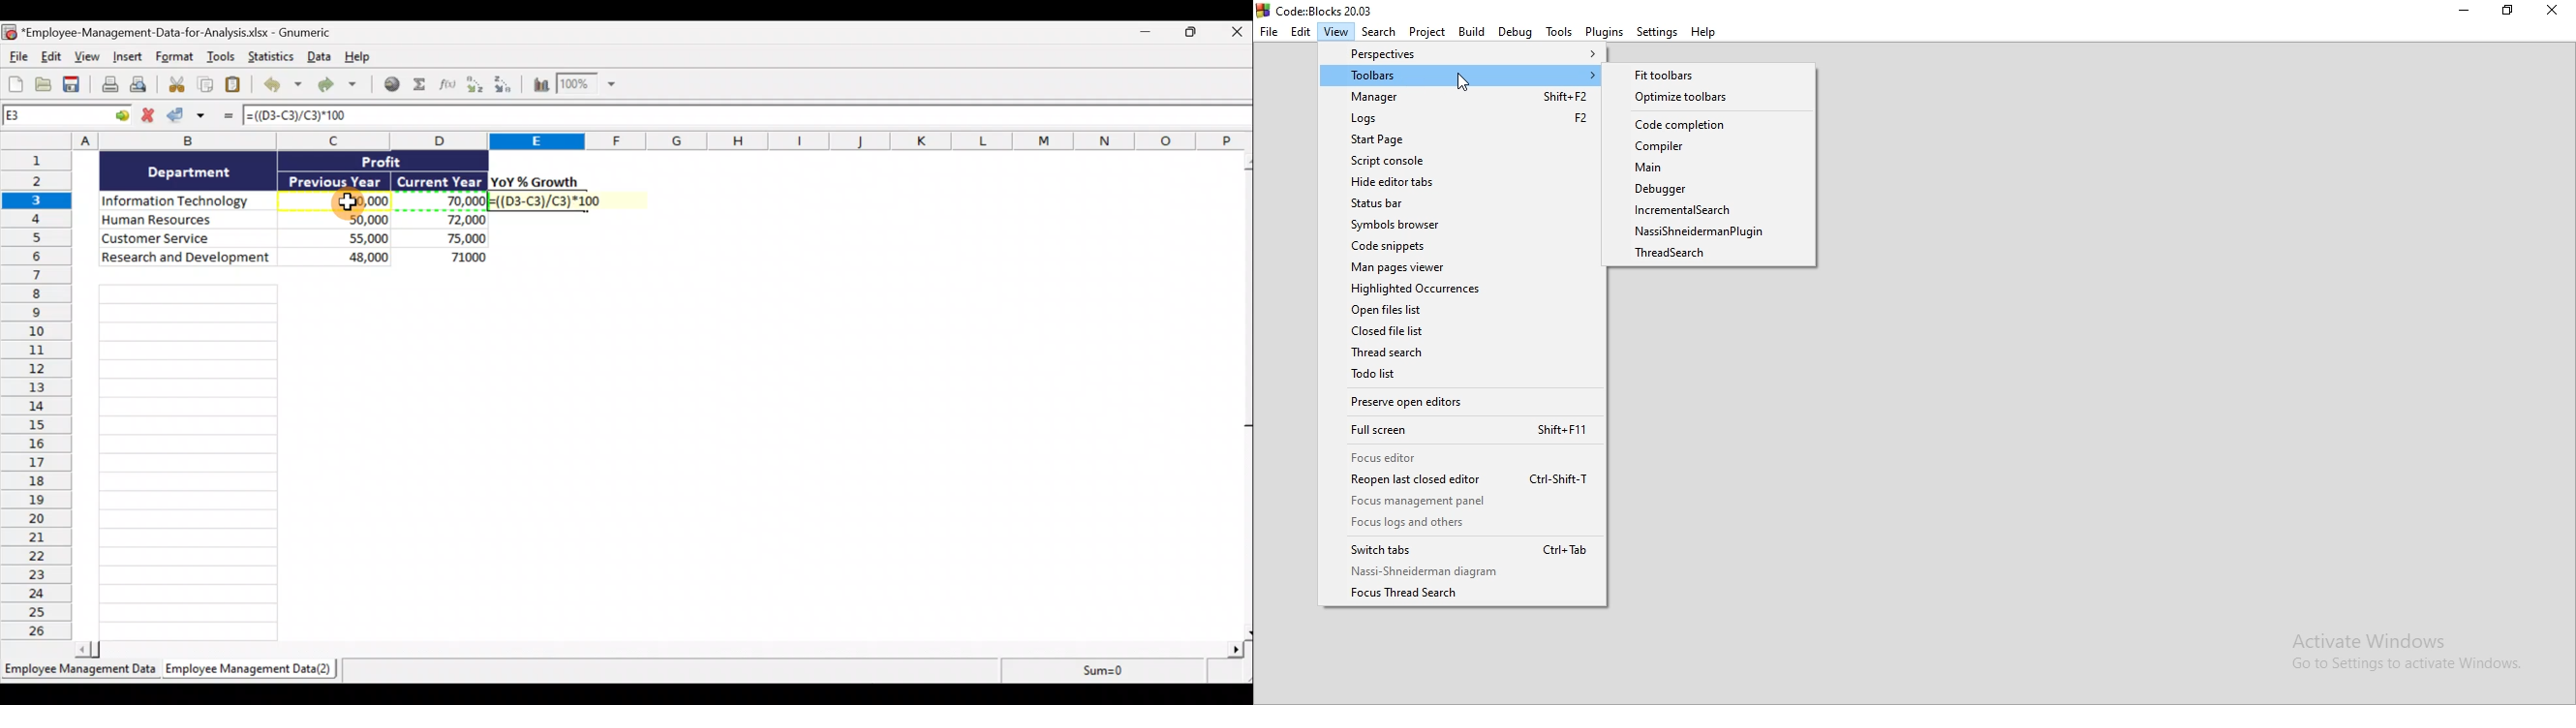 Image resolution: width=2576 pixels, height=728 pixels. Describe the element at coordinates (1516, 31) in the screenshot. I see `Debug ` at that location.